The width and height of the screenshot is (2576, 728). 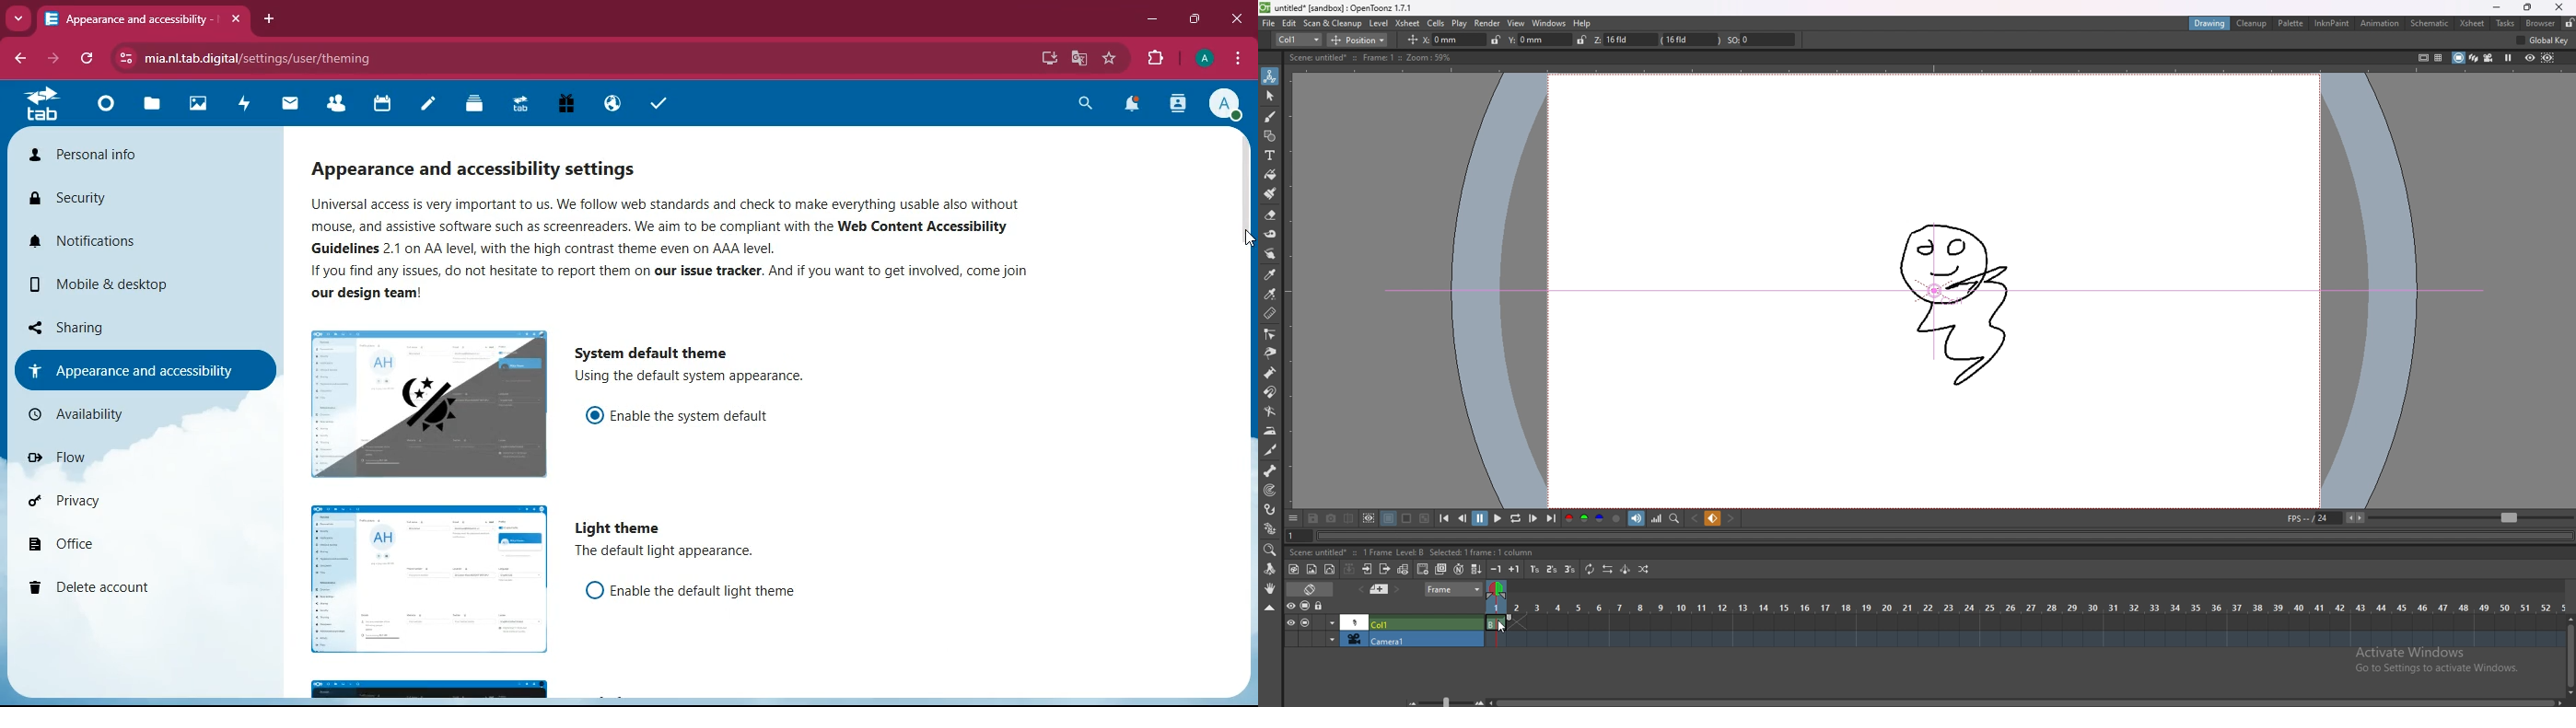 I want to click on scroll bar, so click(x=1246, y=191).